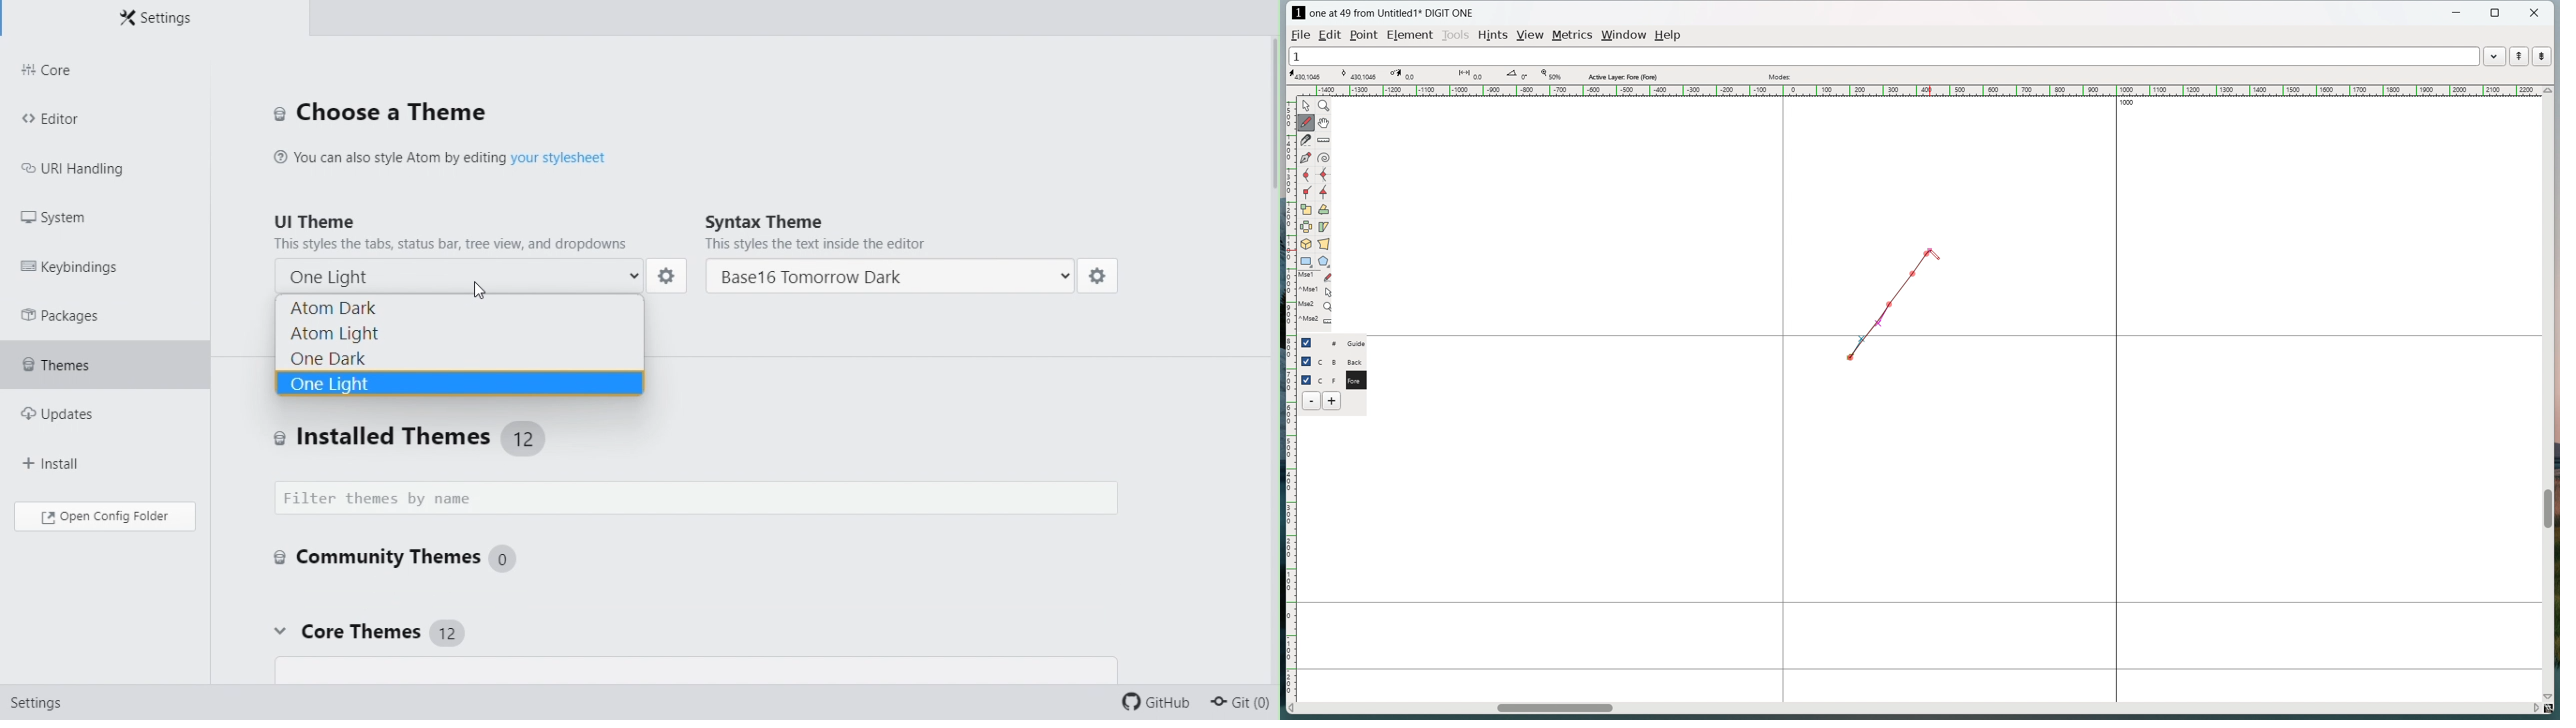  Describe the element at coordinates (2551, 694) in the screenshot. I see `scroll down` at that location.